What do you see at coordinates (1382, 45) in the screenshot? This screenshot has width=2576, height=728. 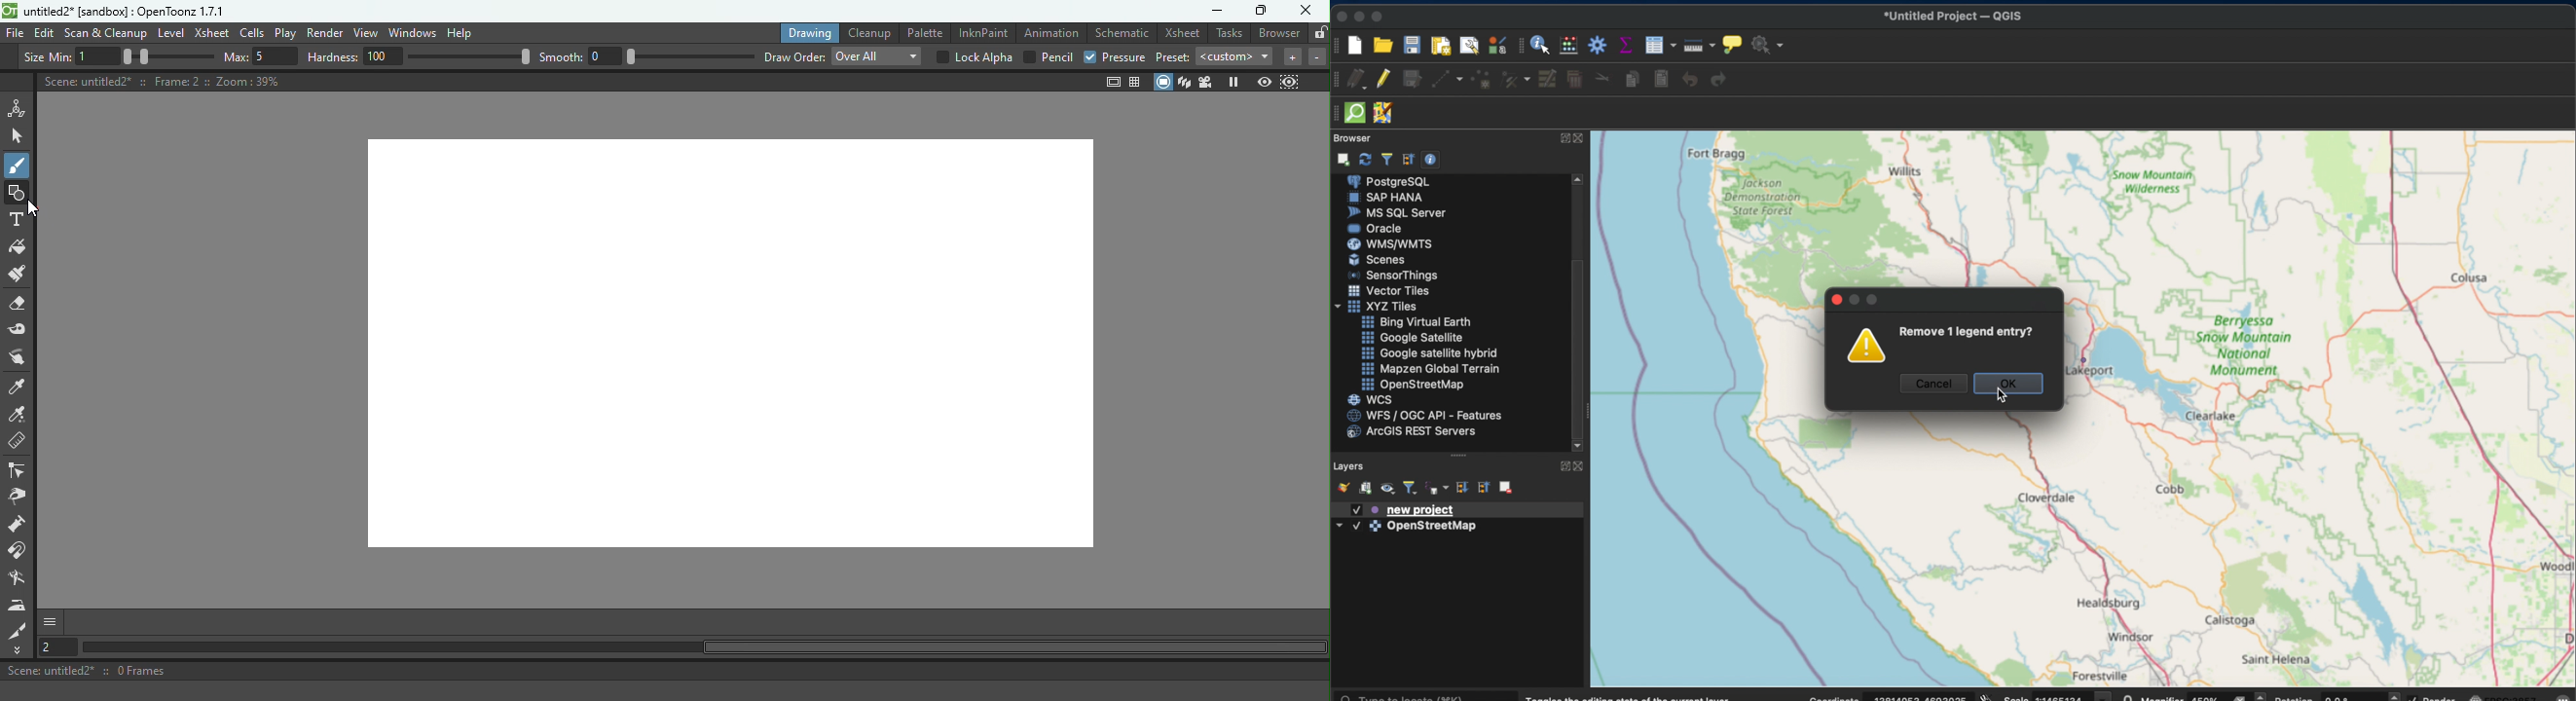 I see `open project` at bounding box center [1382, 45].